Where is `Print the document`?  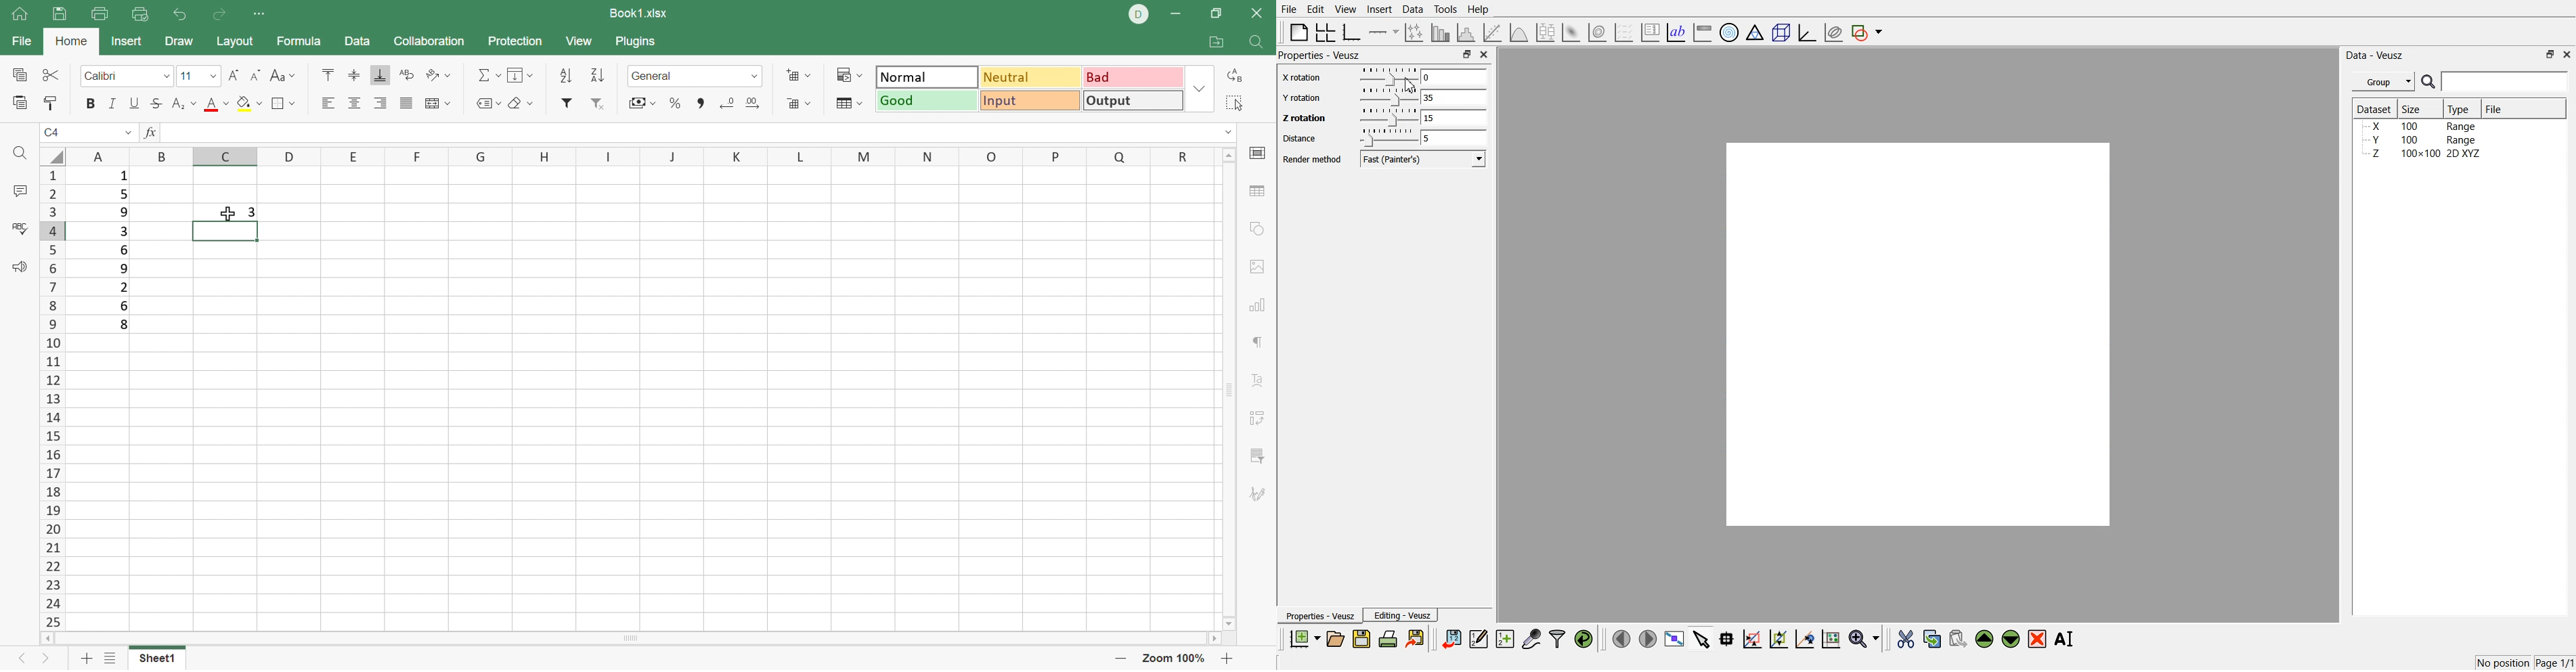 Print the document is located at coordinates (1387, 638).